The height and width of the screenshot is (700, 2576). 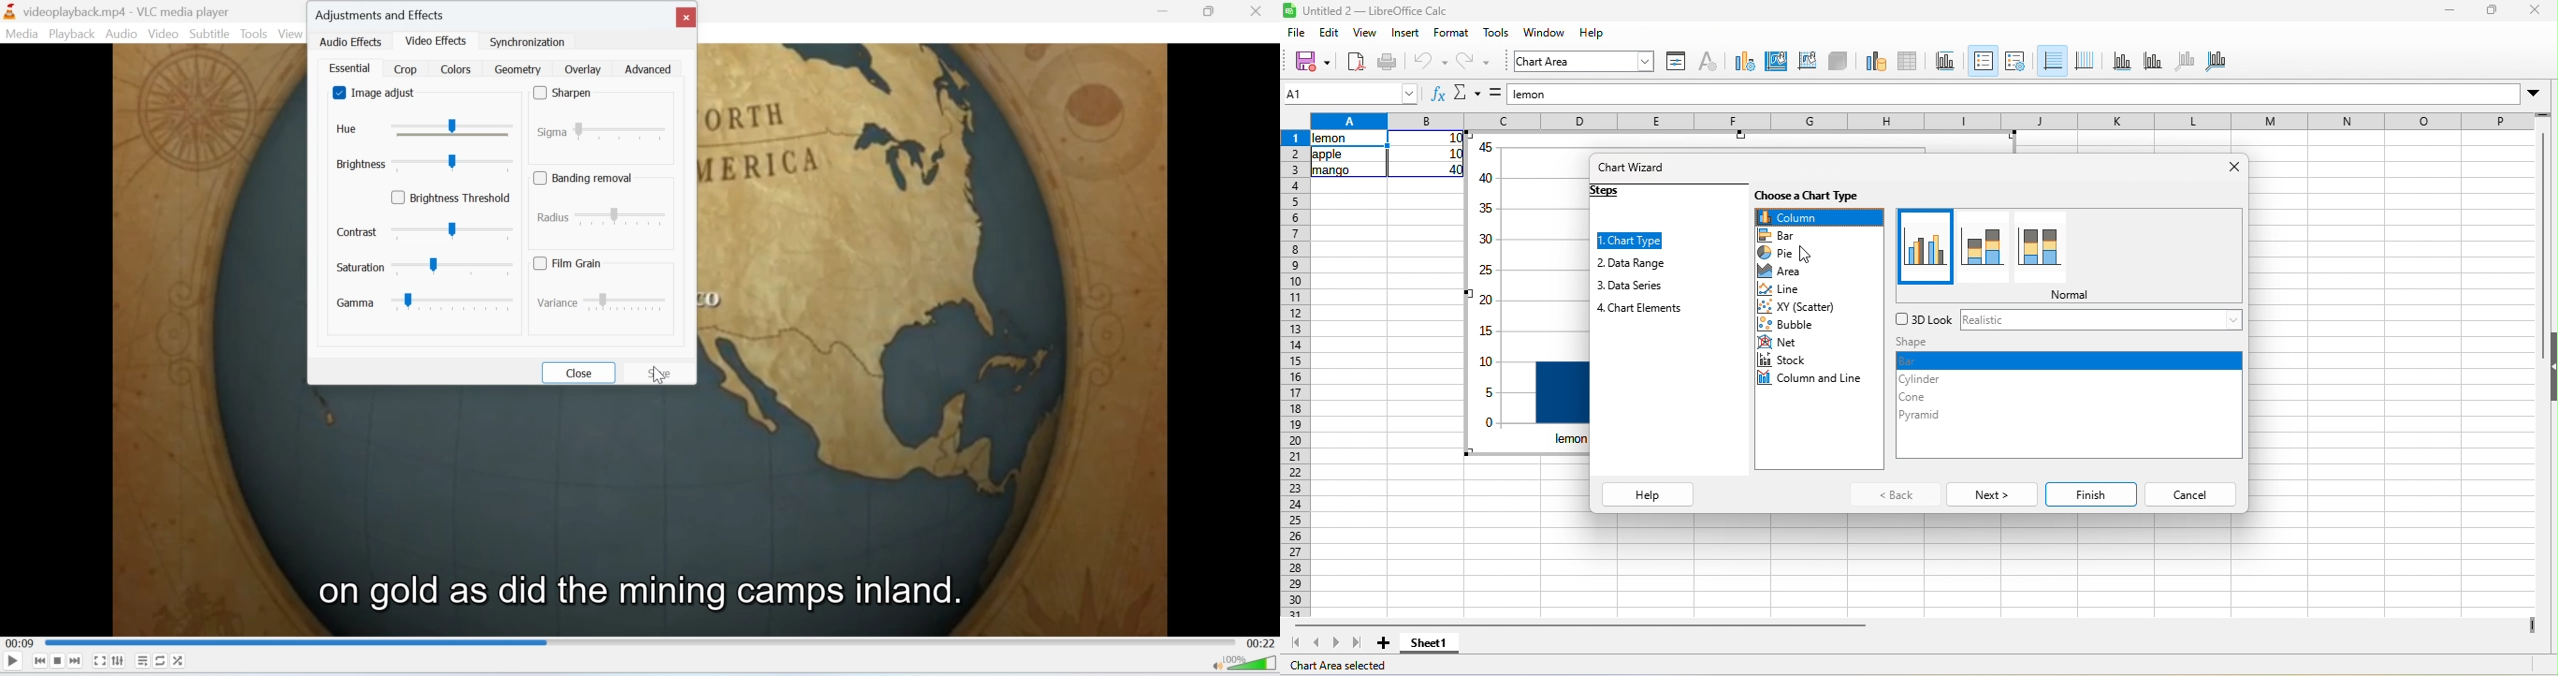 I want to click on bubble, so click(x=1800, y=324).